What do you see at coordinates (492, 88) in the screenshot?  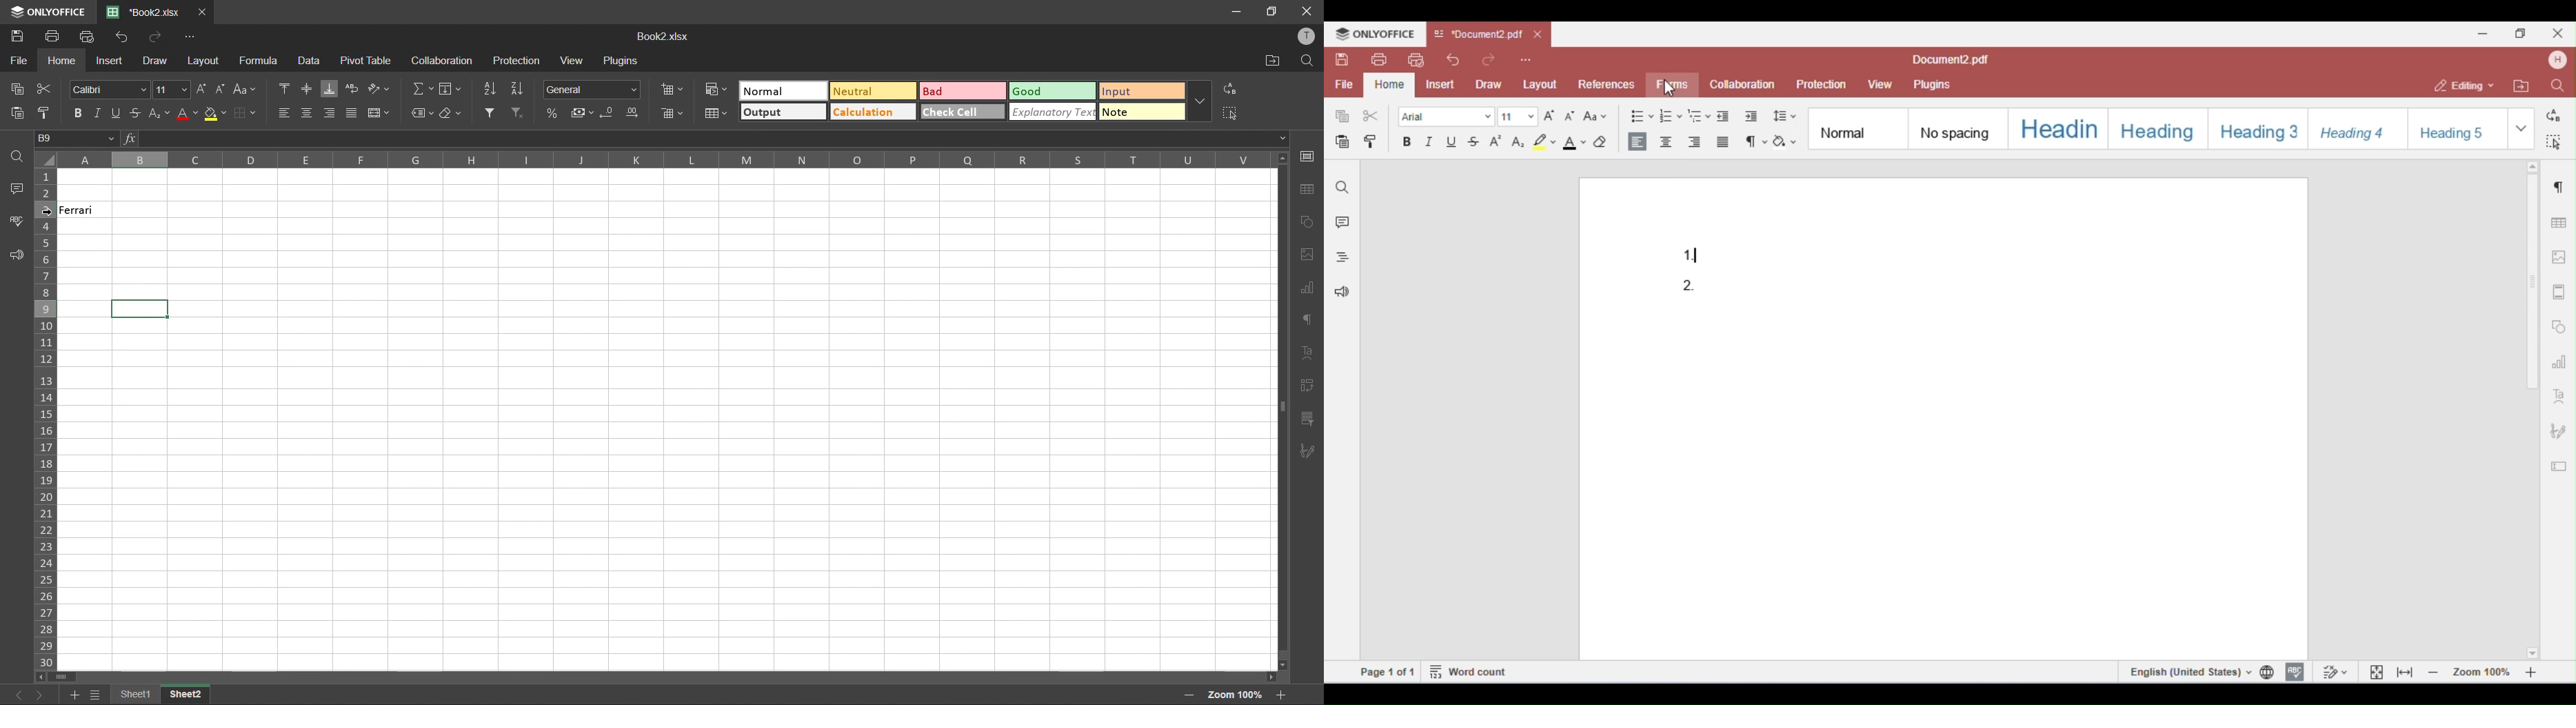 I see `sort ascending` at bounding box center [492, 88].